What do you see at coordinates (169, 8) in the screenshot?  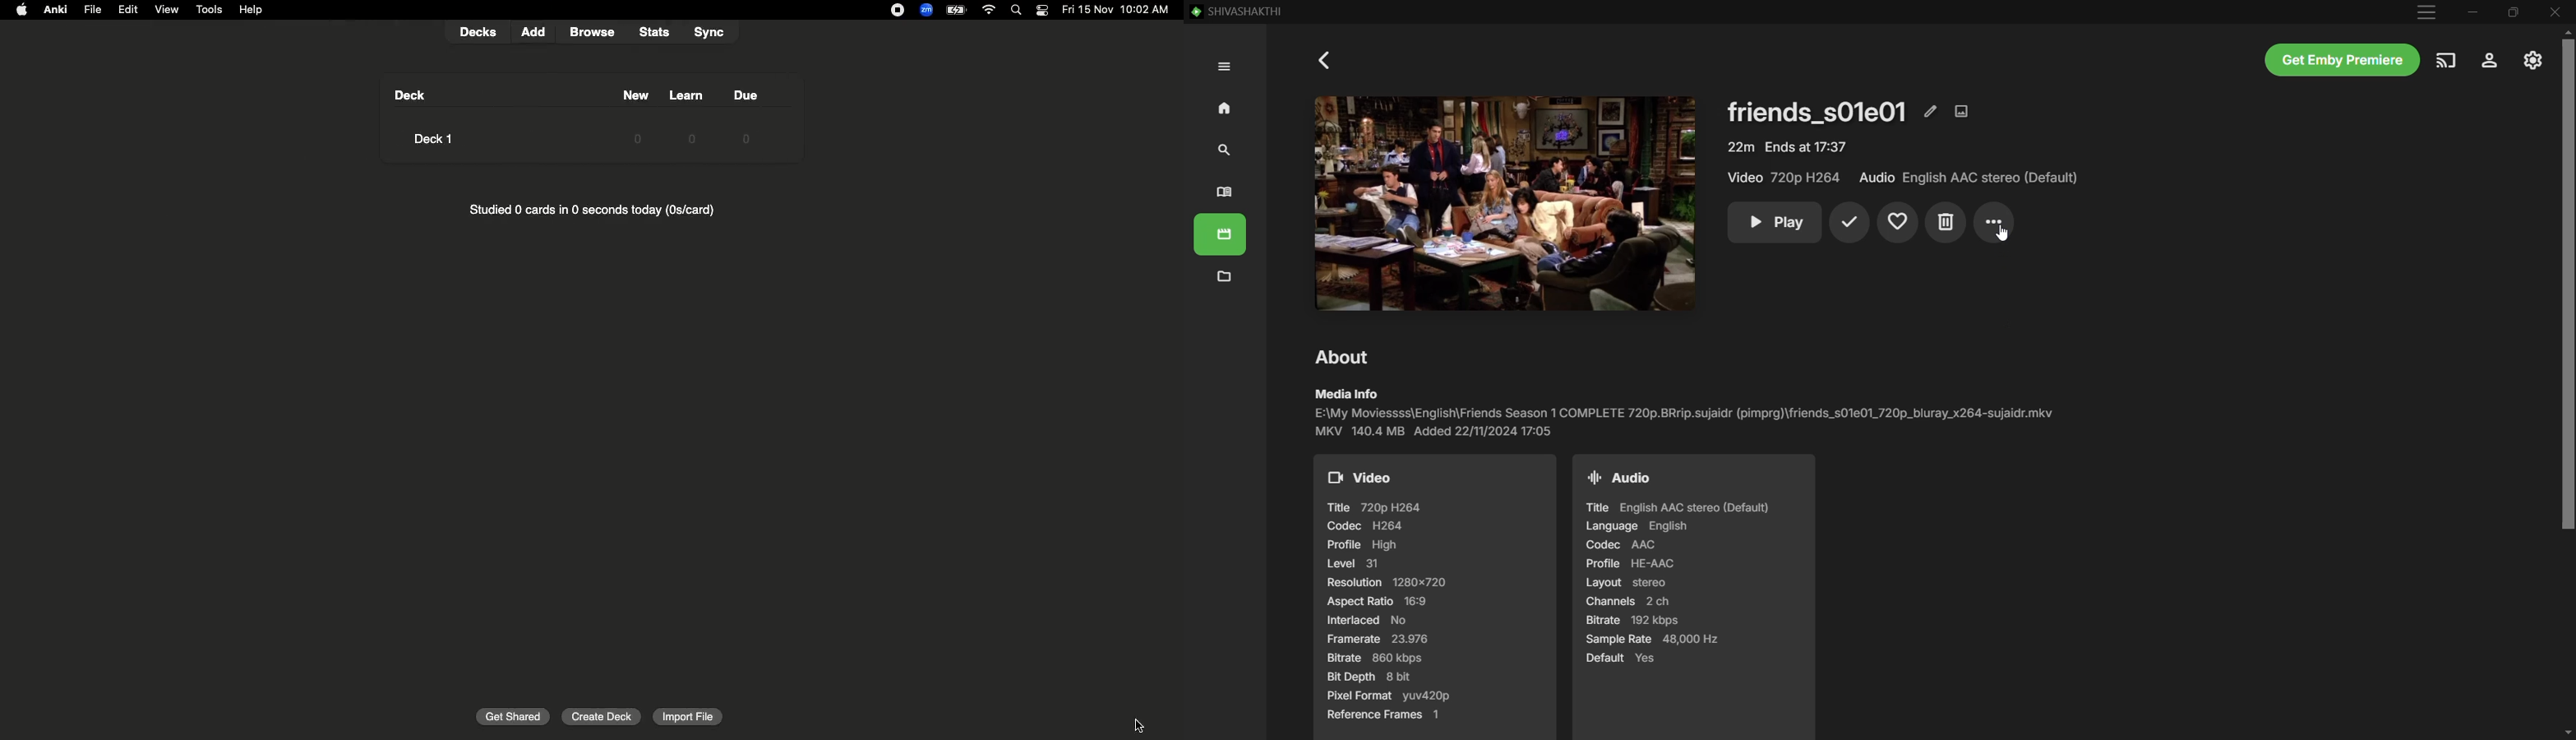 I see `View` at bounding box center [169, 8].